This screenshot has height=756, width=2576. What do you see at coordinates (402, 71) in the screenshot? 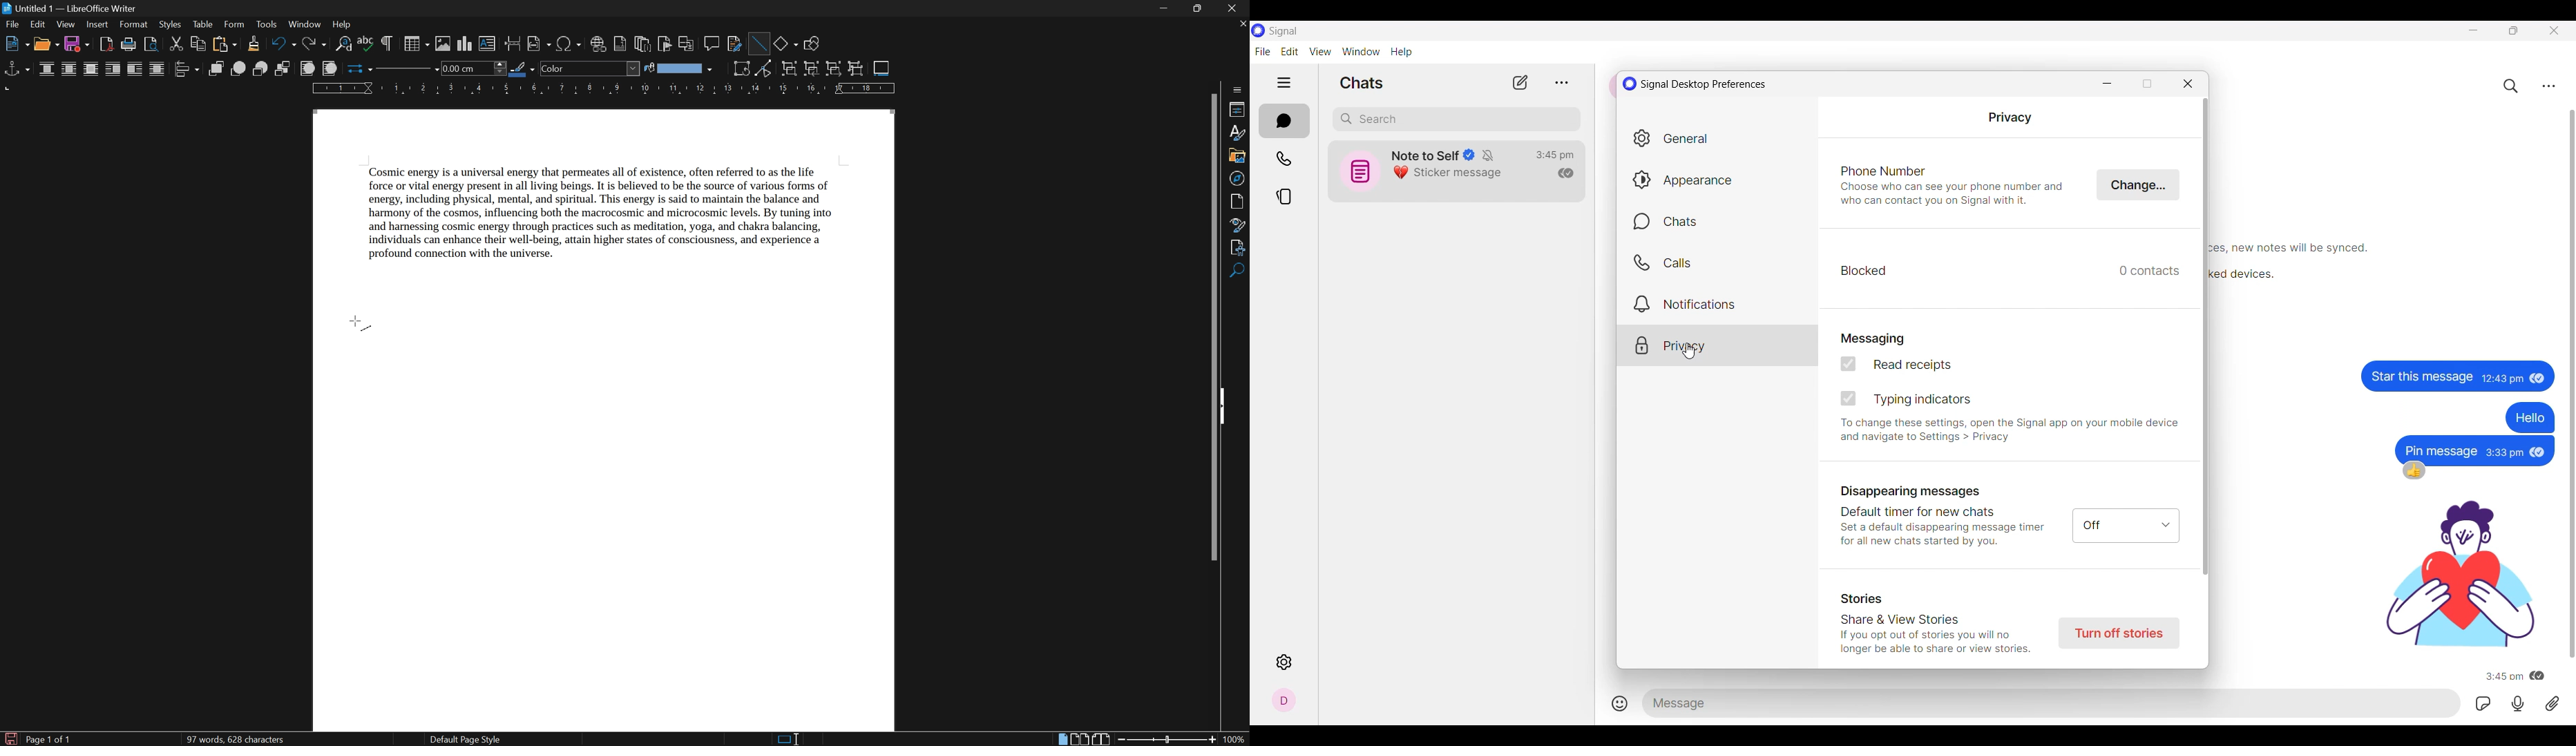
I see `line style` at bounding box center [402, 71].